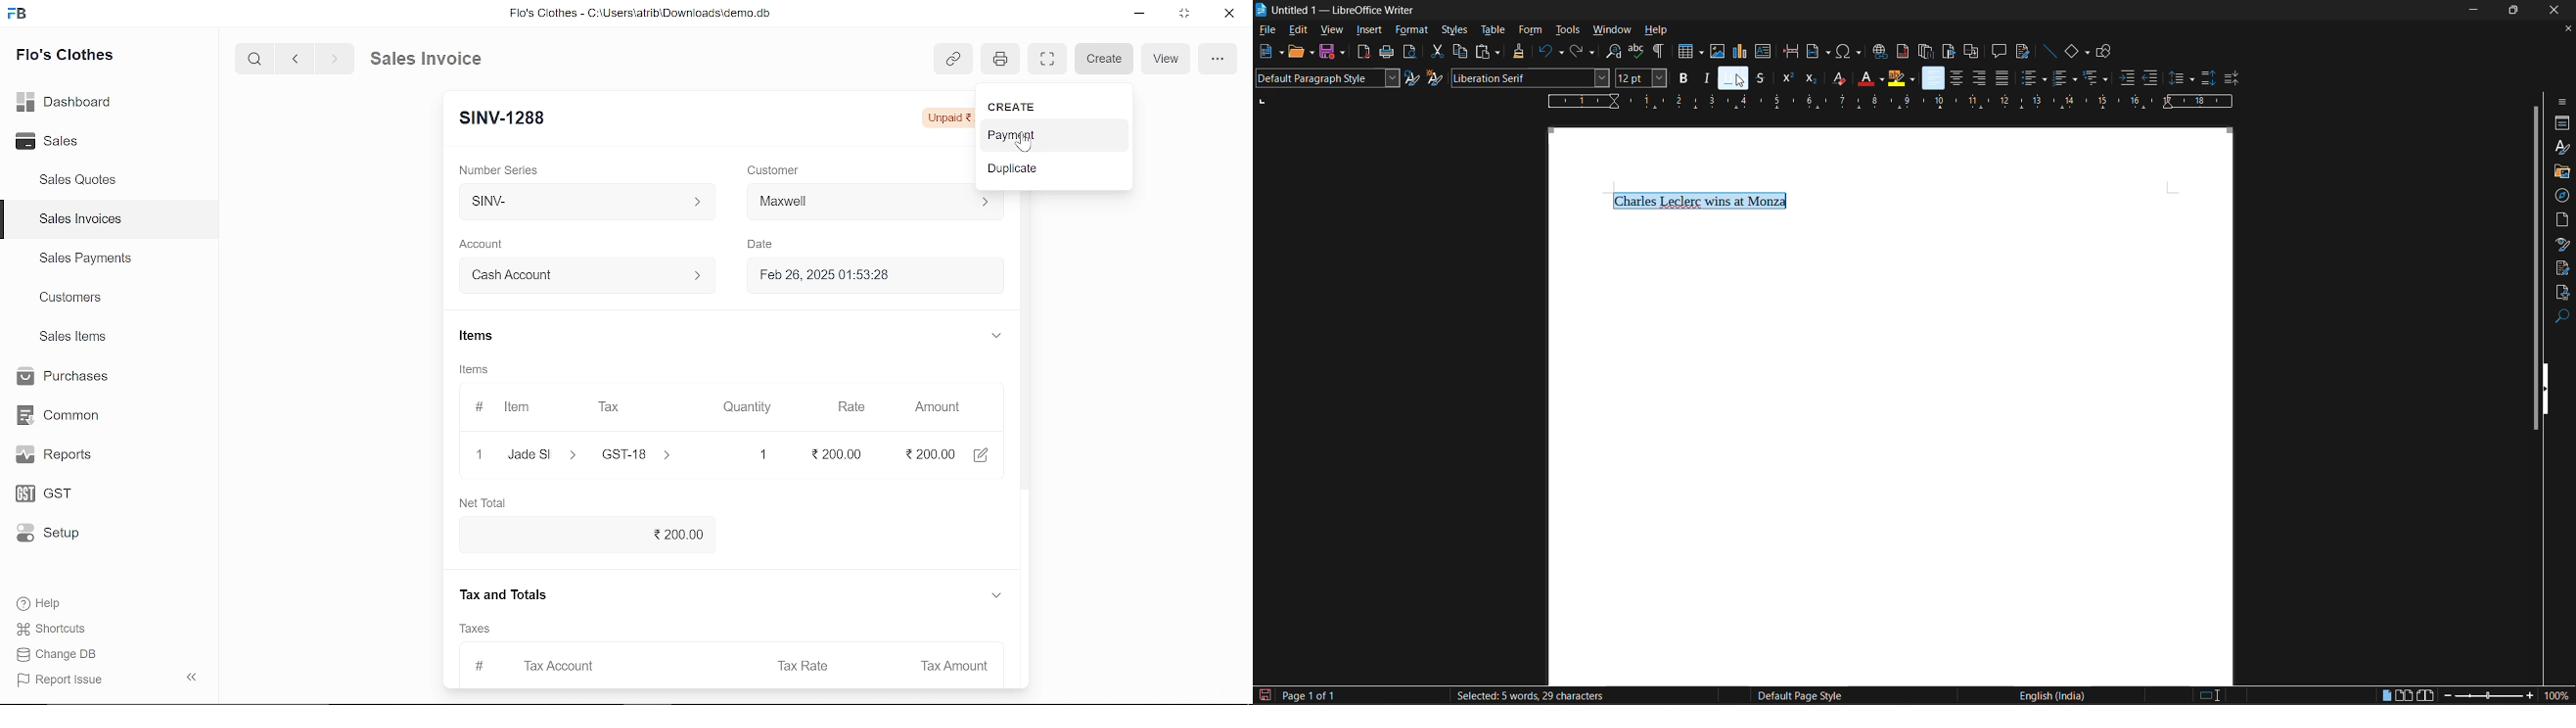 Image resolution: width=2576 pixels, height=728 pixels. I want to click on Purchases, so click(61, 377).